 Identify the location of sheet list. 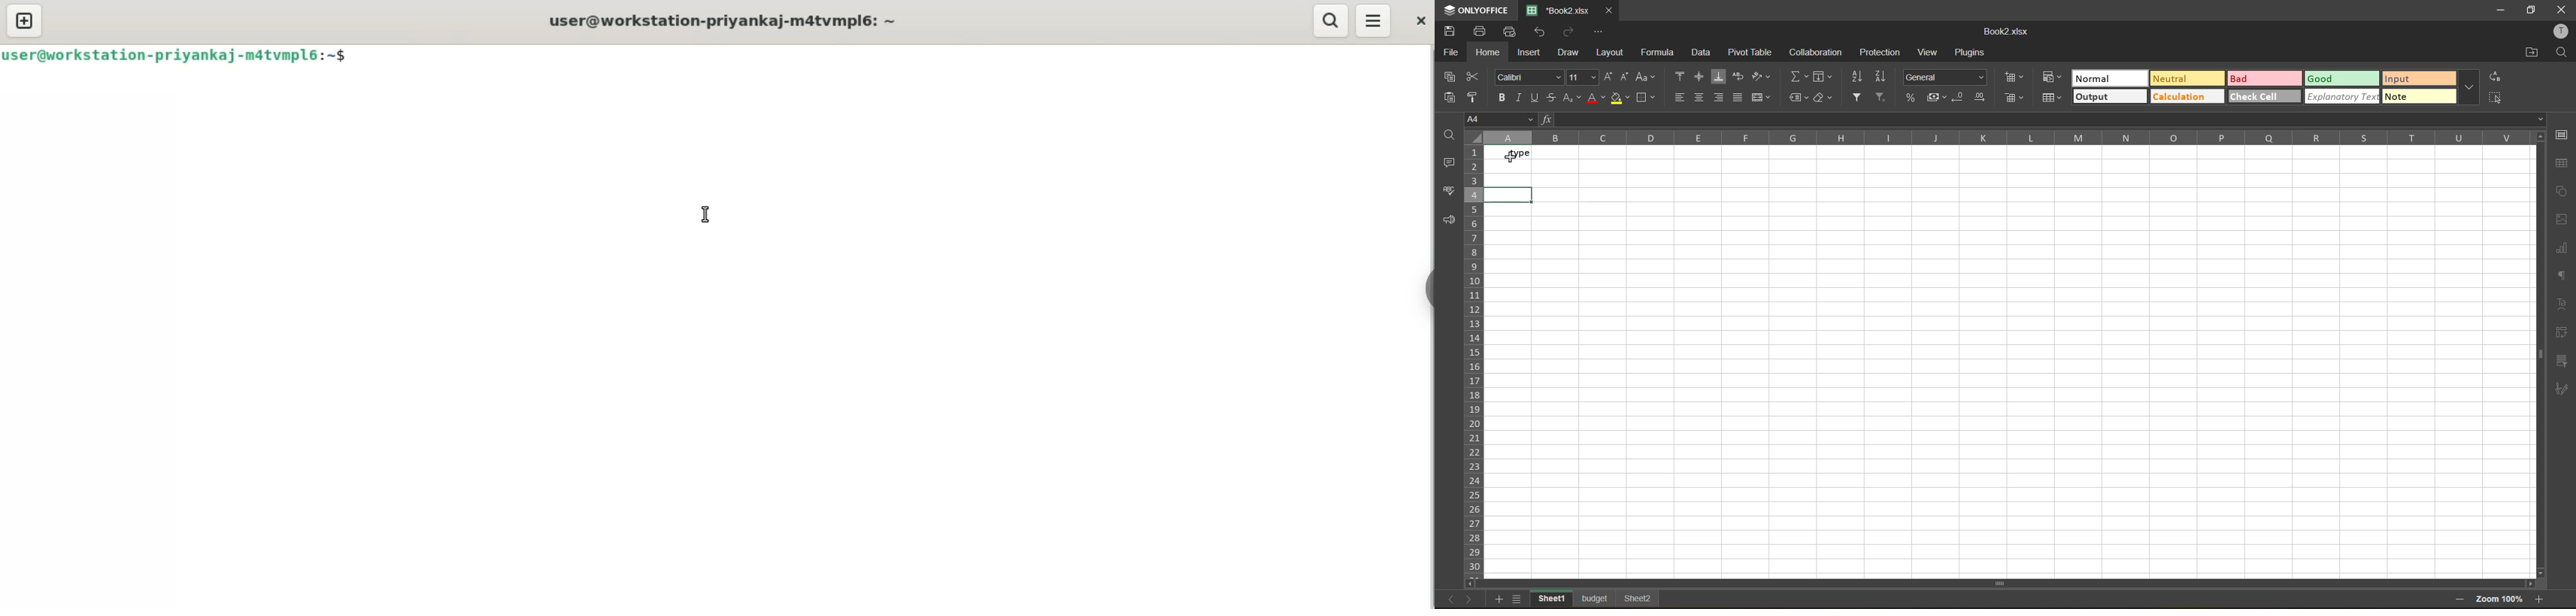
(1516, 600).